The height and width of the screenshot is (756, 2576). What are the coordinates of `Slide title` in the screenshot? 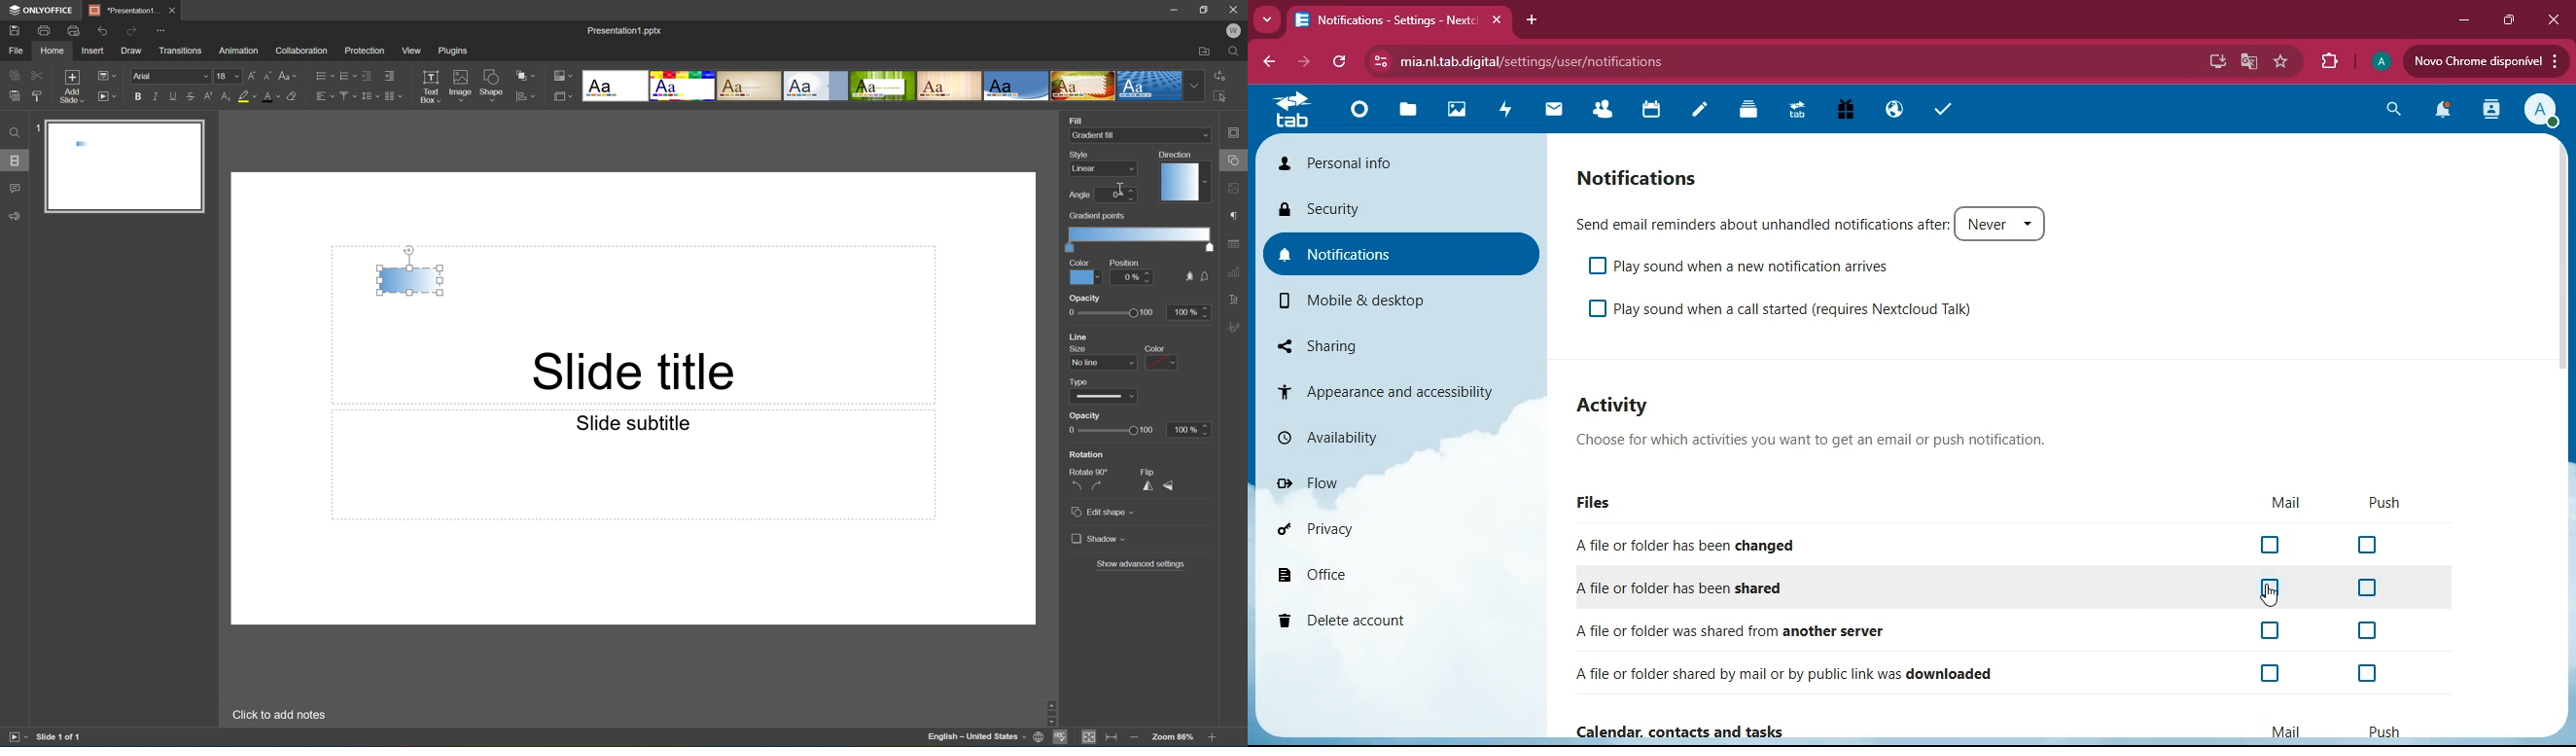 It's located at (637, 370).